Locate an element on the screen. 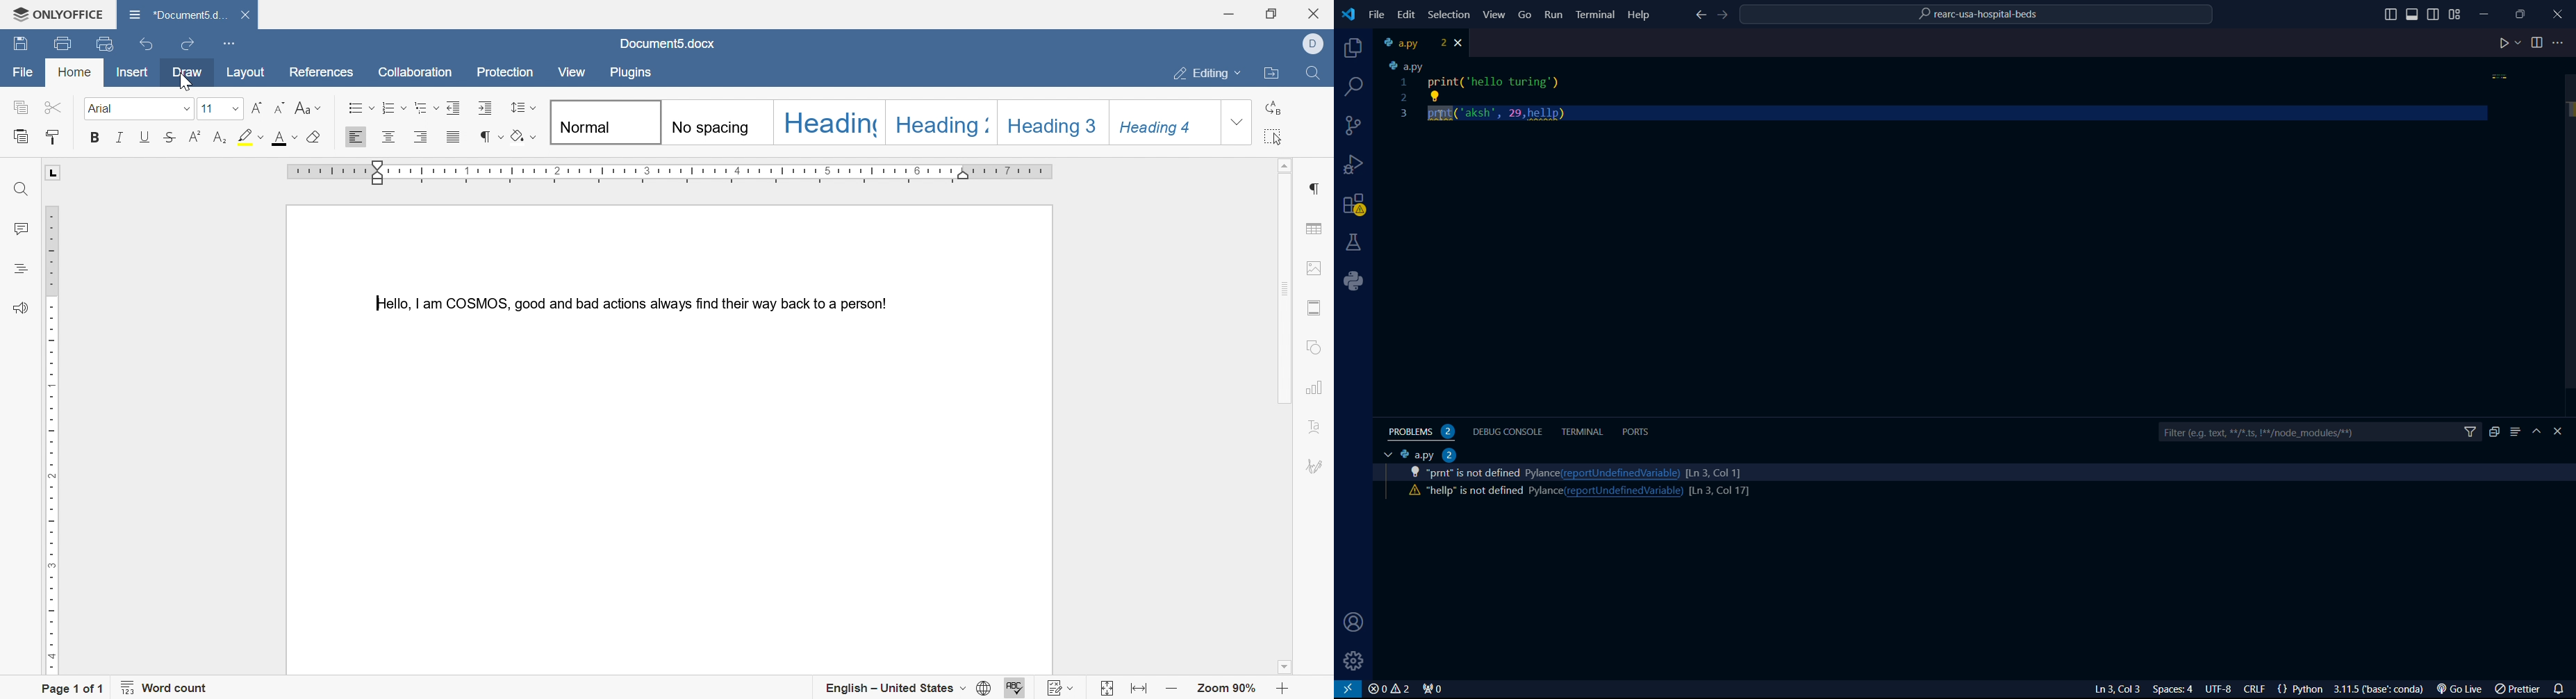 This screenshot has width=2576, height=700. rearc-usa-hospital-beds is located at coordinates (1978, 16).